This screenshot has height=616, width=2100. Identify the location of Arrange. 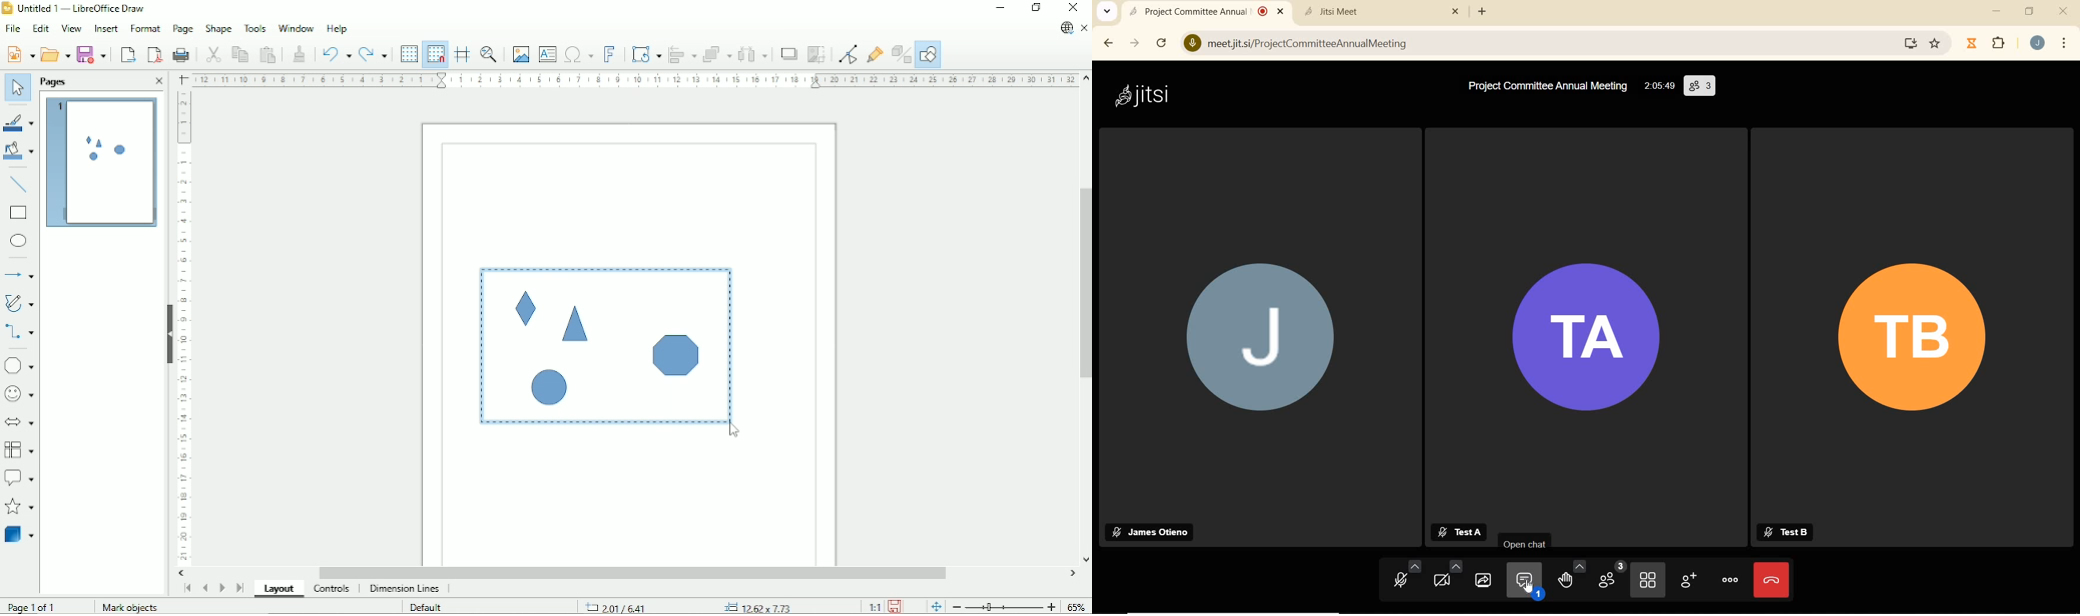
(716, 53).